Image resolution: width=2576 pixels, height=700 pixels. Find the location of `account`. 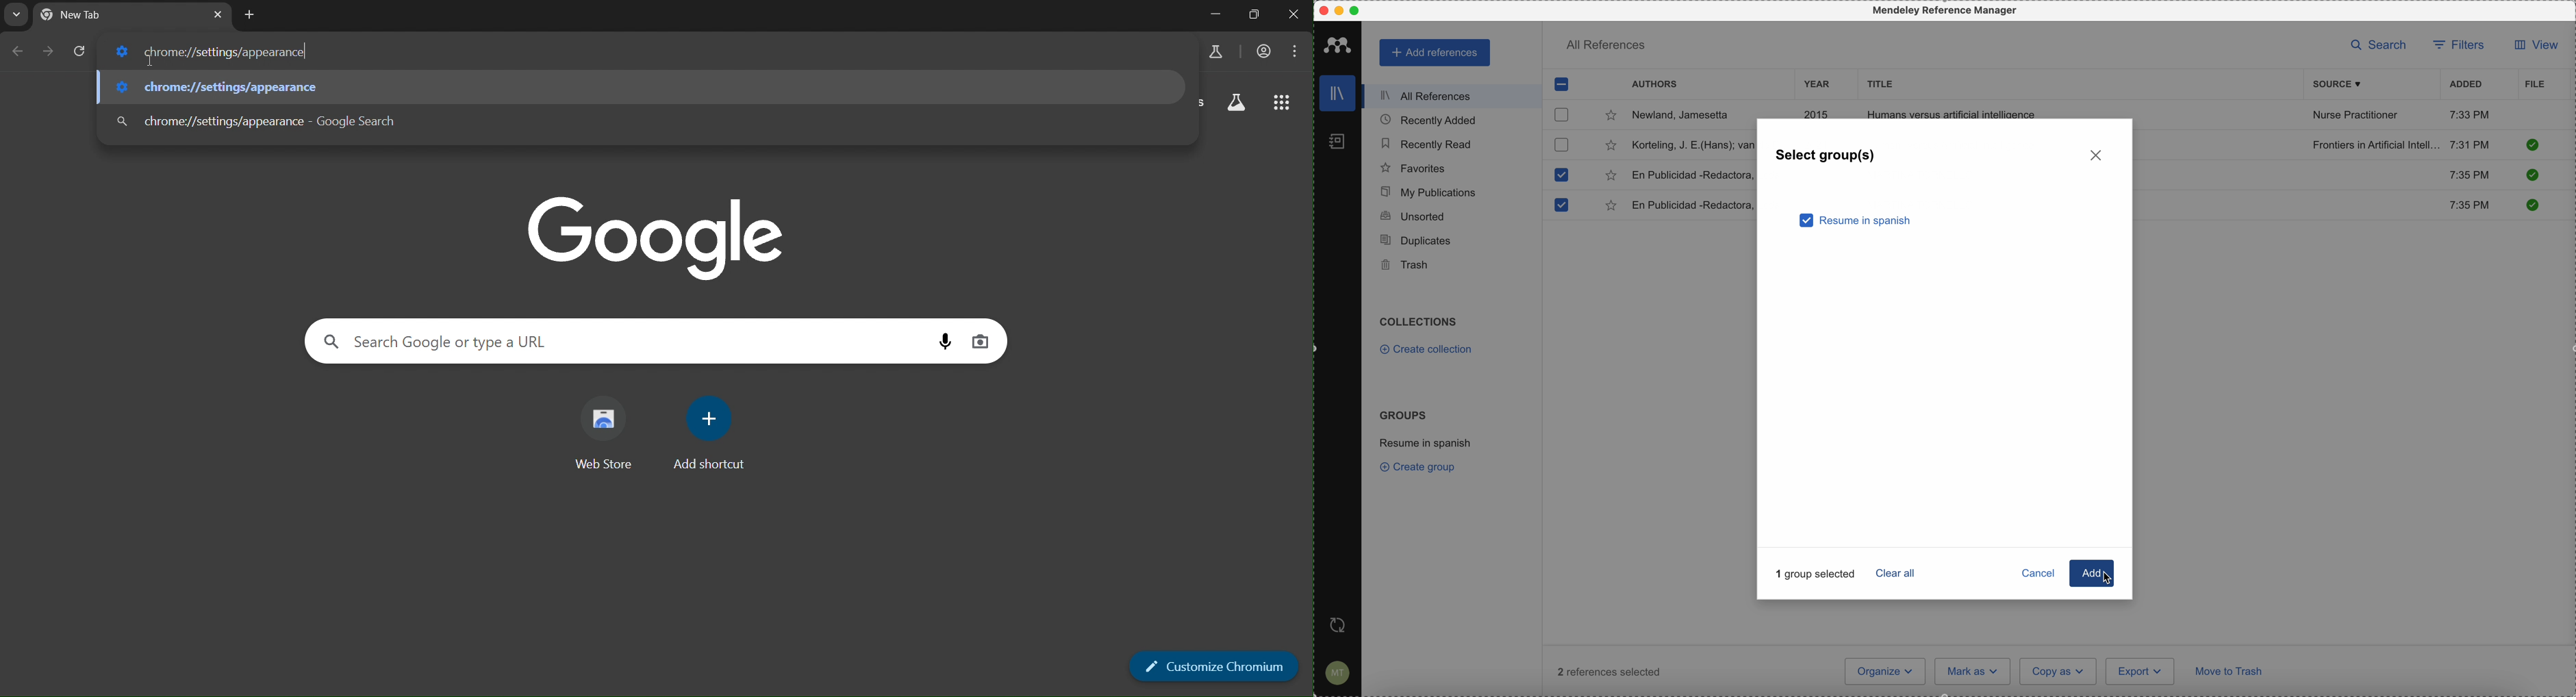

account is located at coordinates (1263, 52).